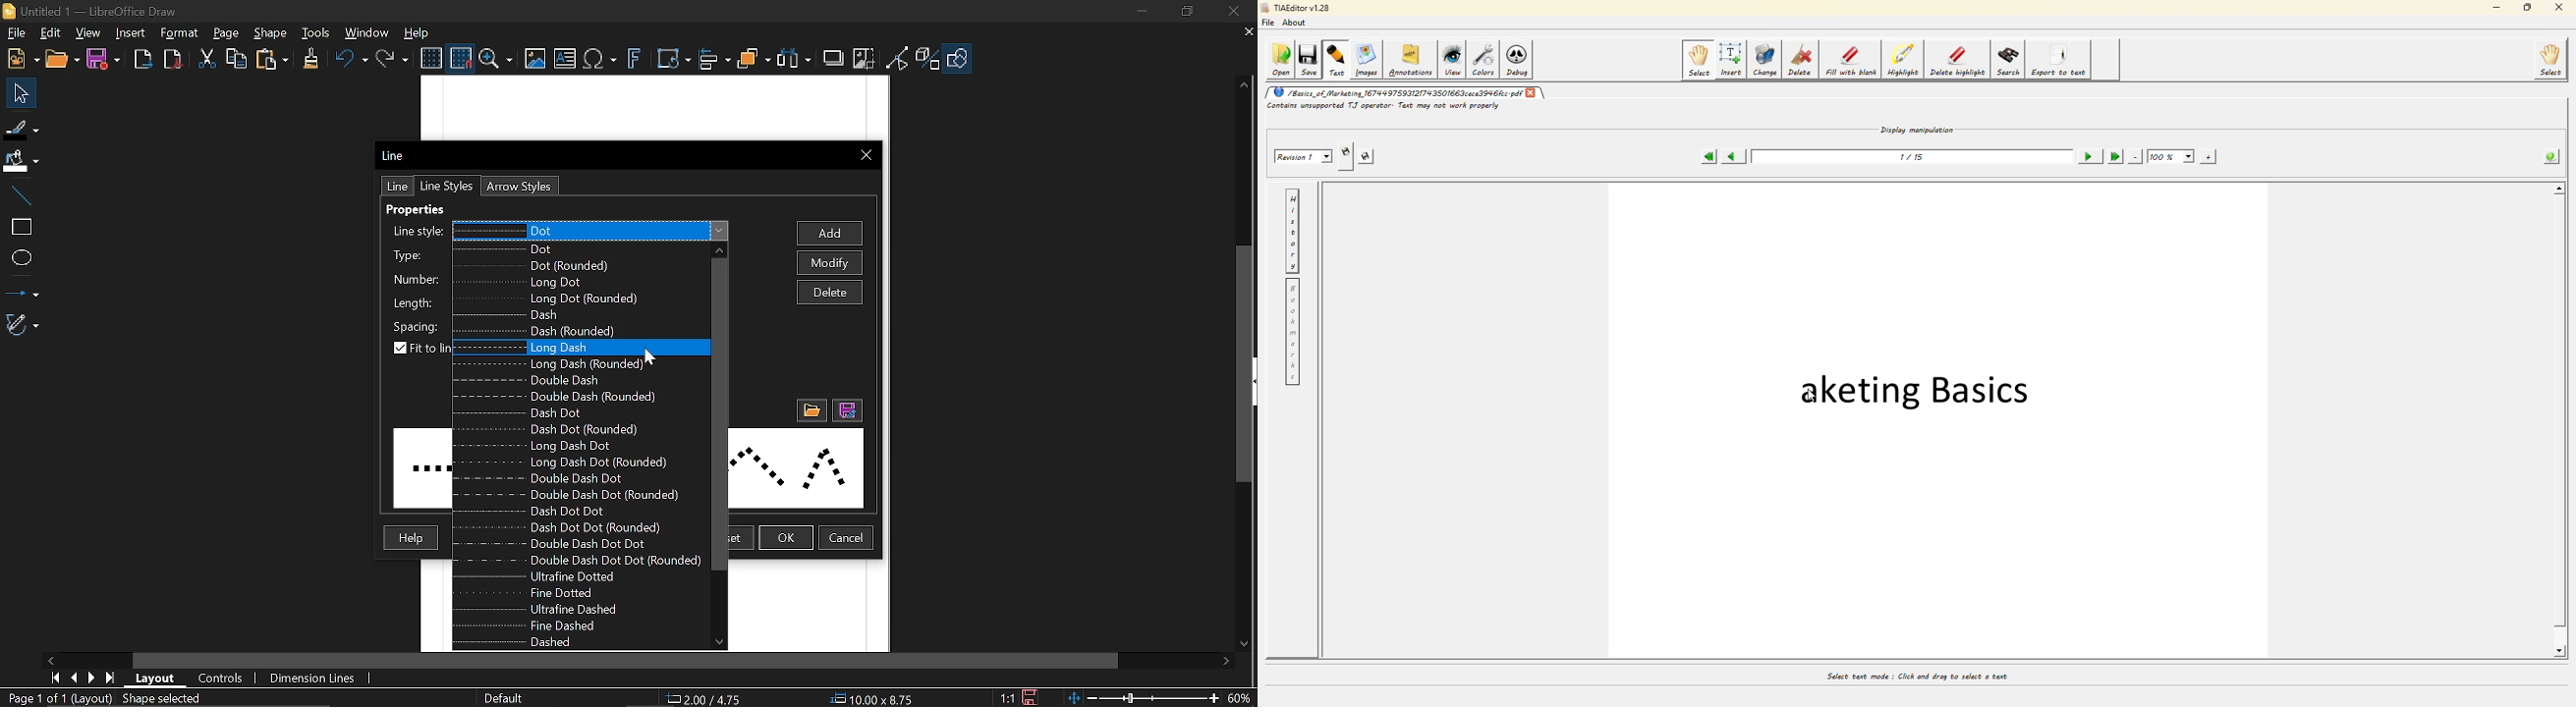 The image size is (2576, 728). Describe the element at coordinates (866, 157) in the screenshot. I see `Close` at that location.